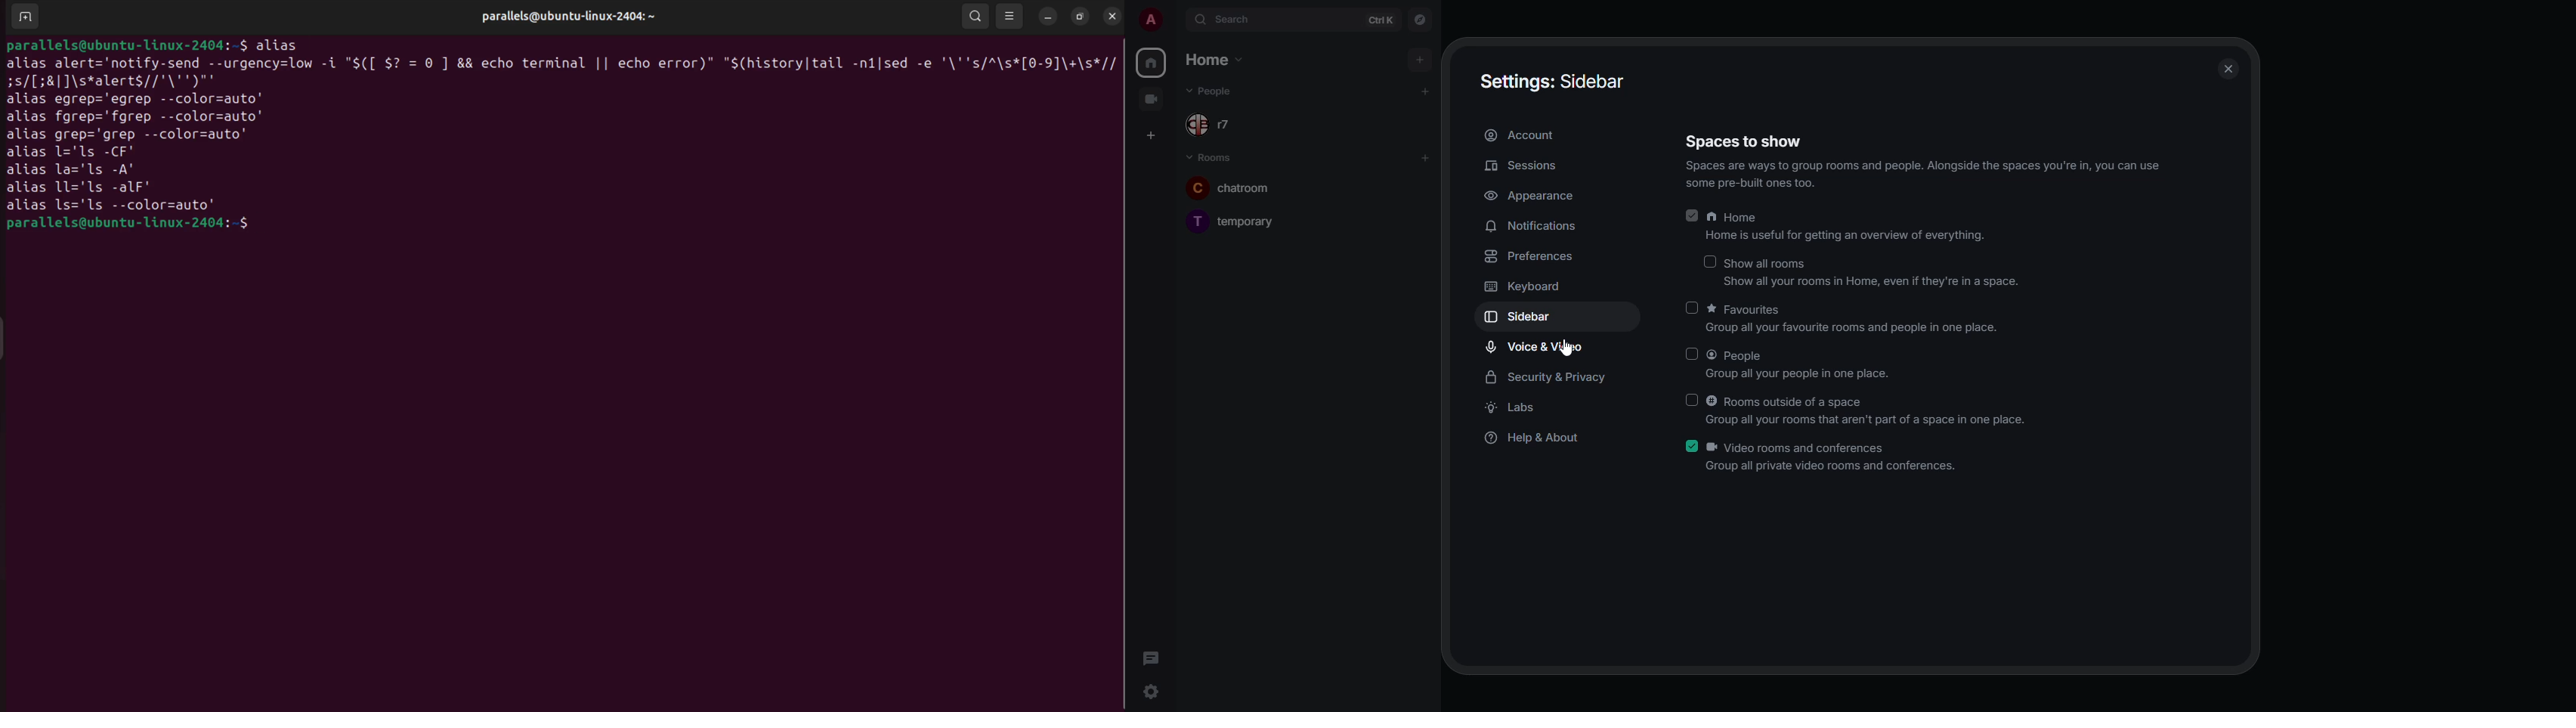 This screenshot has width=2576, height=728. Describe the element at coordinates (1529, 196) in the screenshot. I see `appearance` at that location.